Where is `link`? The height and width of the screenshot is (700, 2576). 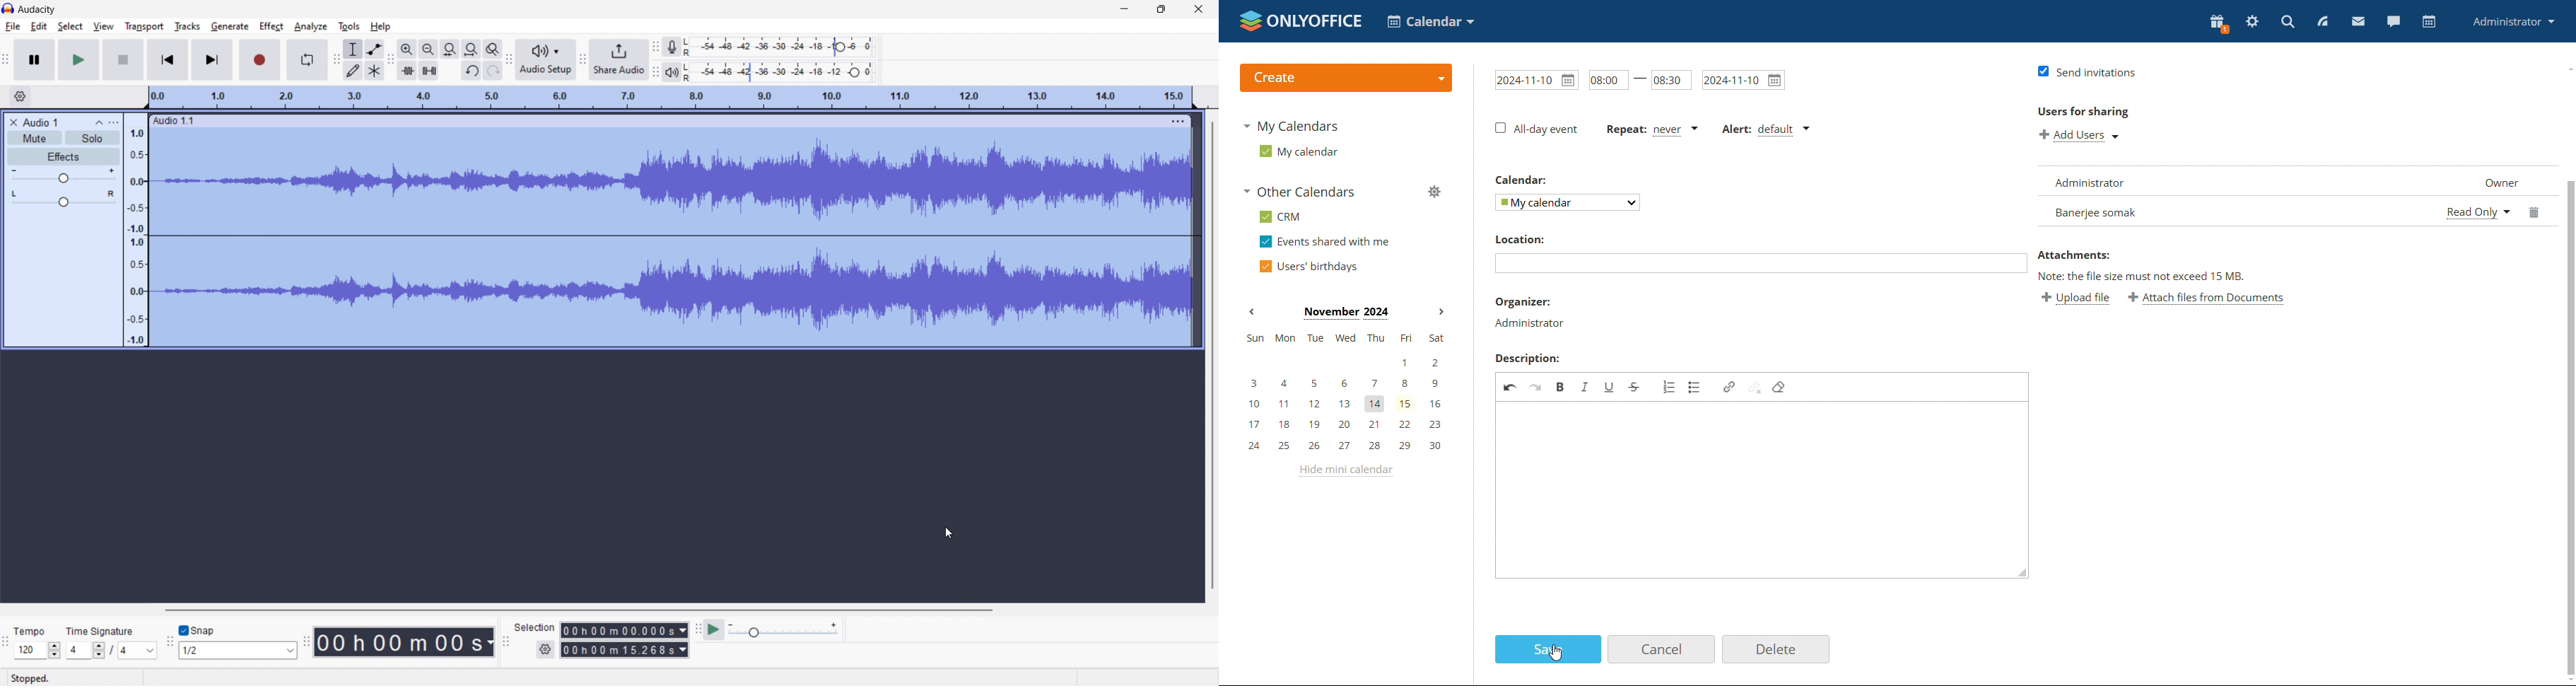
link is located at coordinates (1729, 385).